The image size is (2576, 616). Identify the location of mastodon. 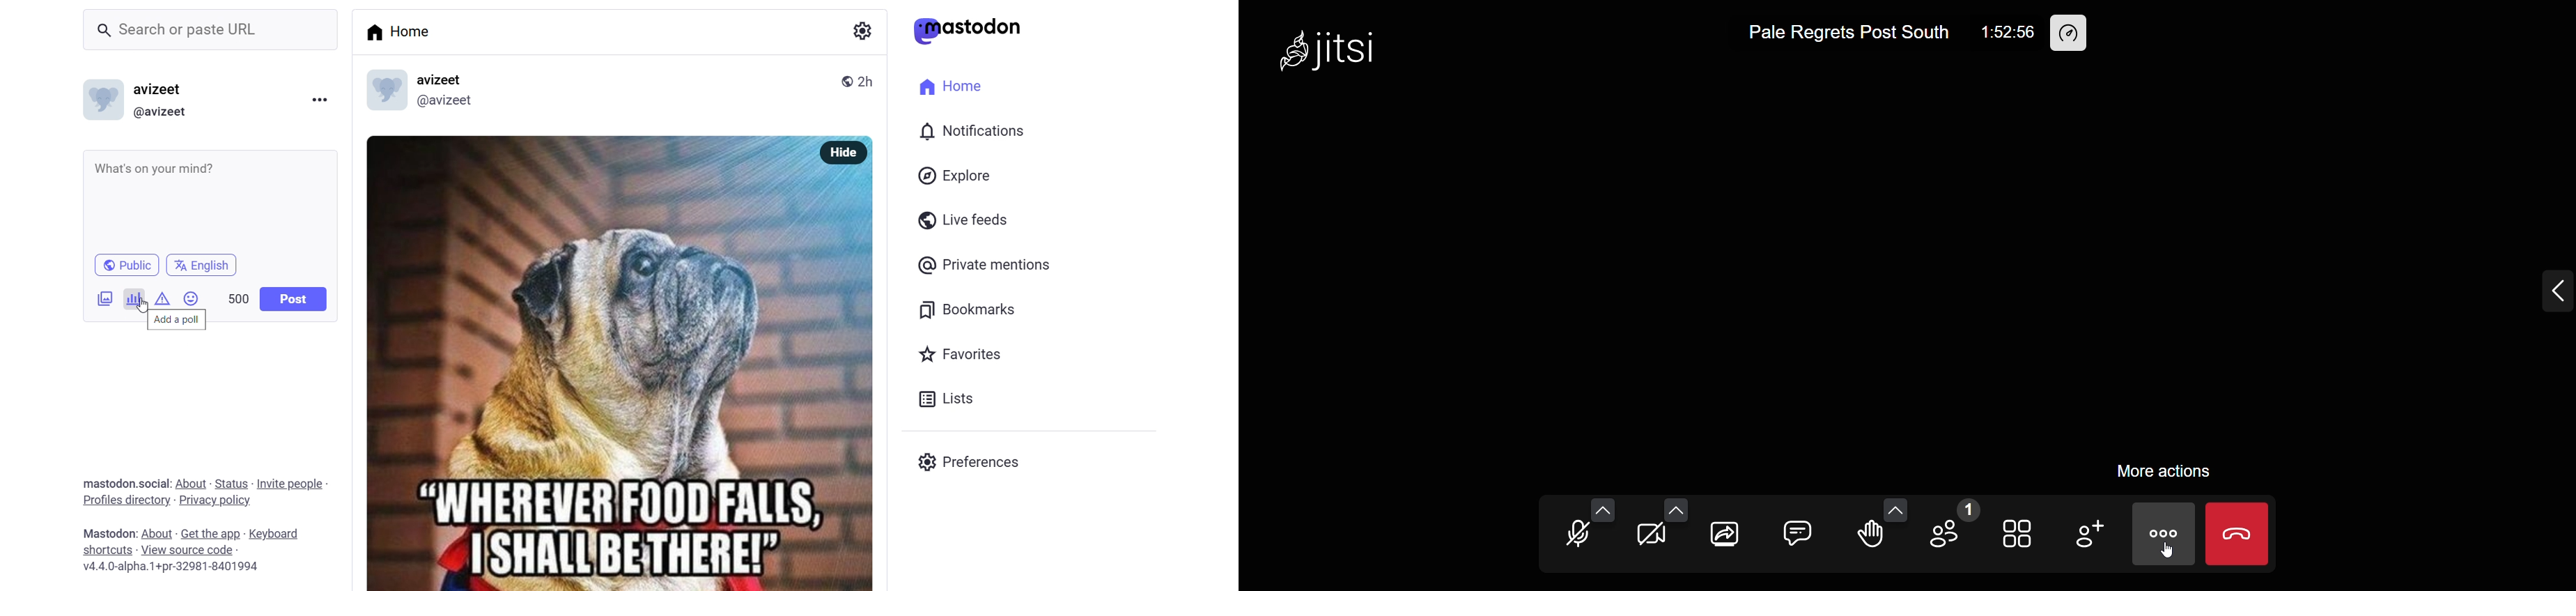
(106, 533).